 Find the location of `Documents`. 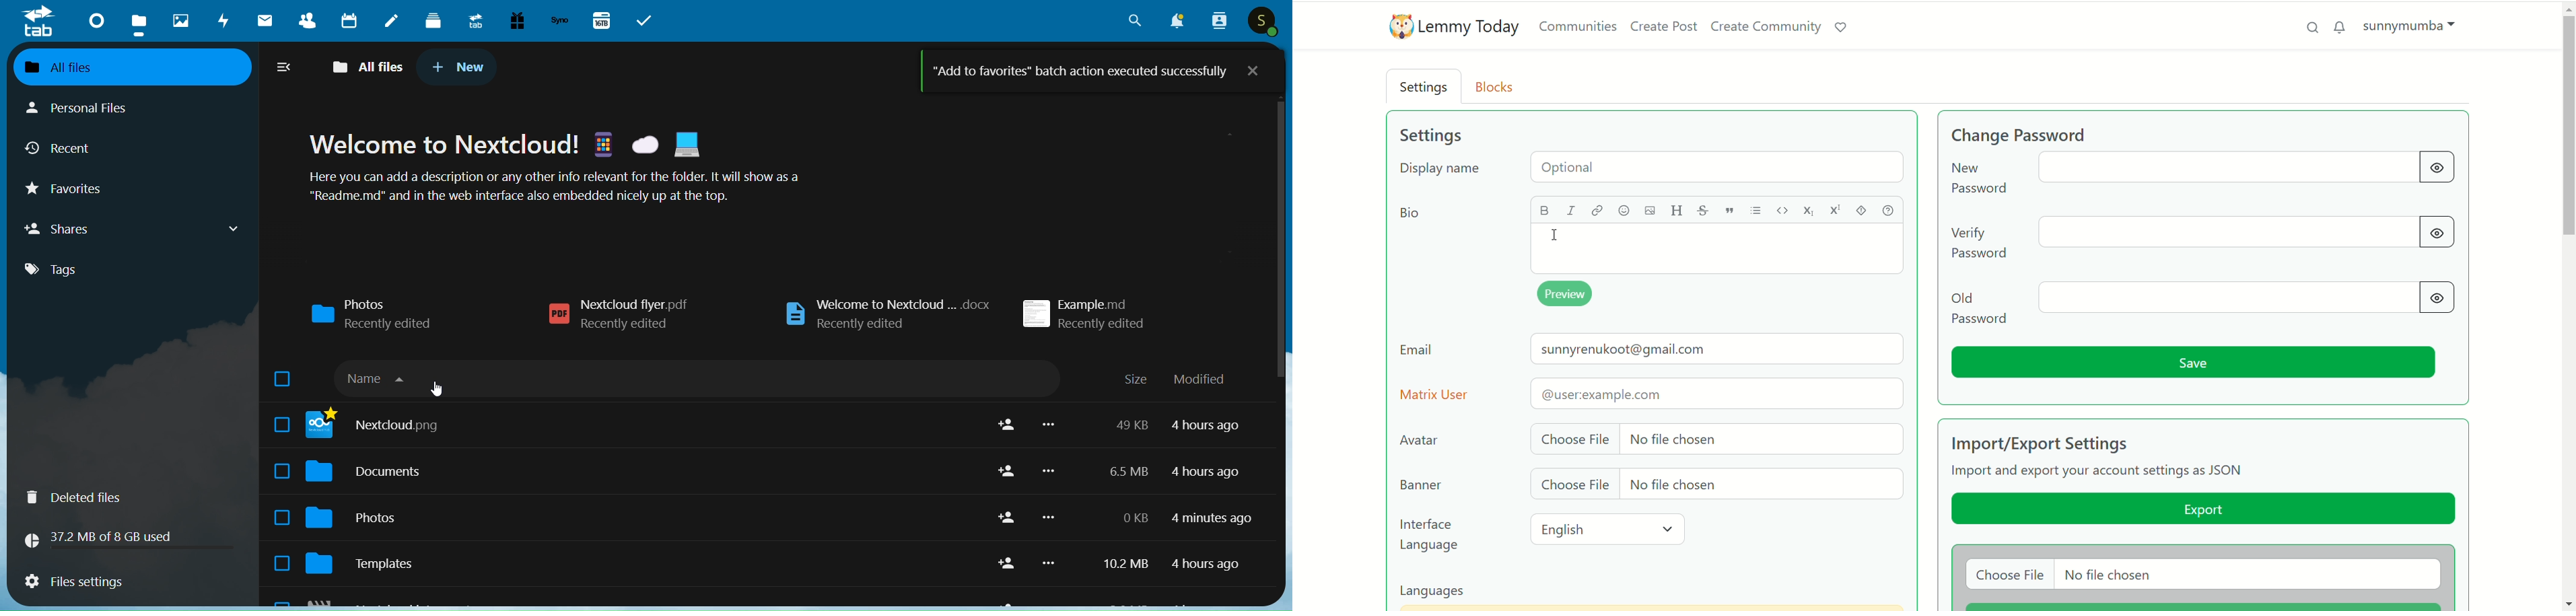

Documents is located at coordinates (643, 471).